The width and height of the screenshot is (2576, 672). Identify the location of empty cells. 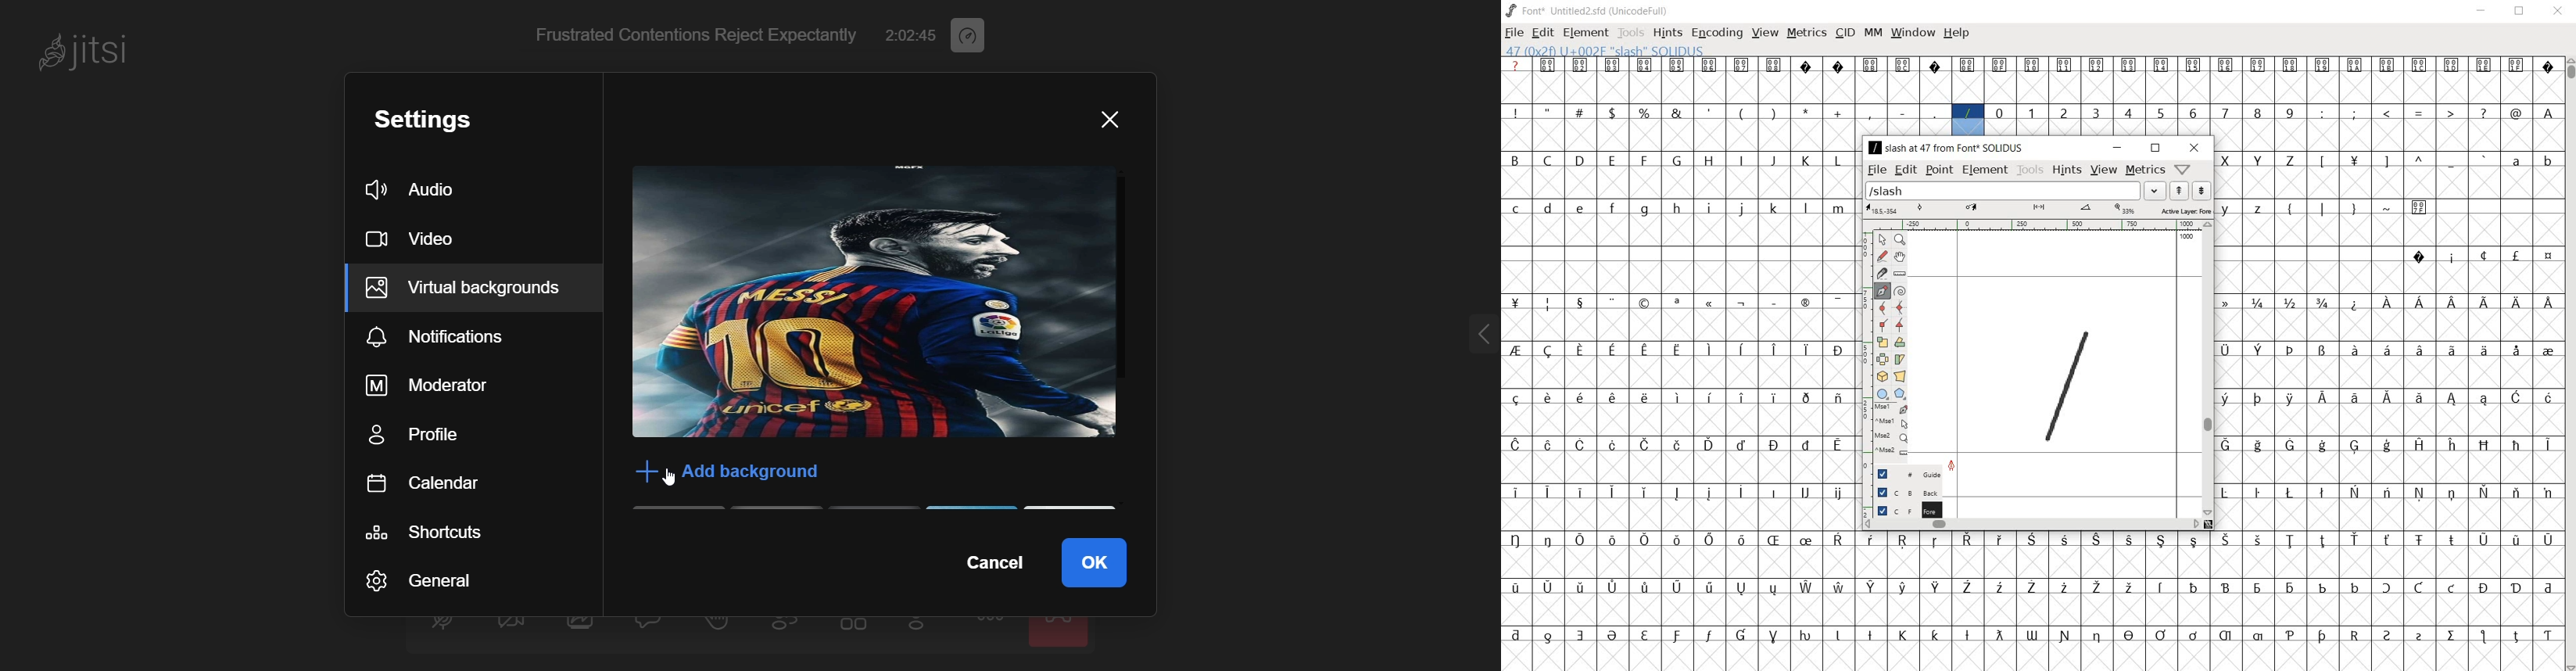
(2388, 419).